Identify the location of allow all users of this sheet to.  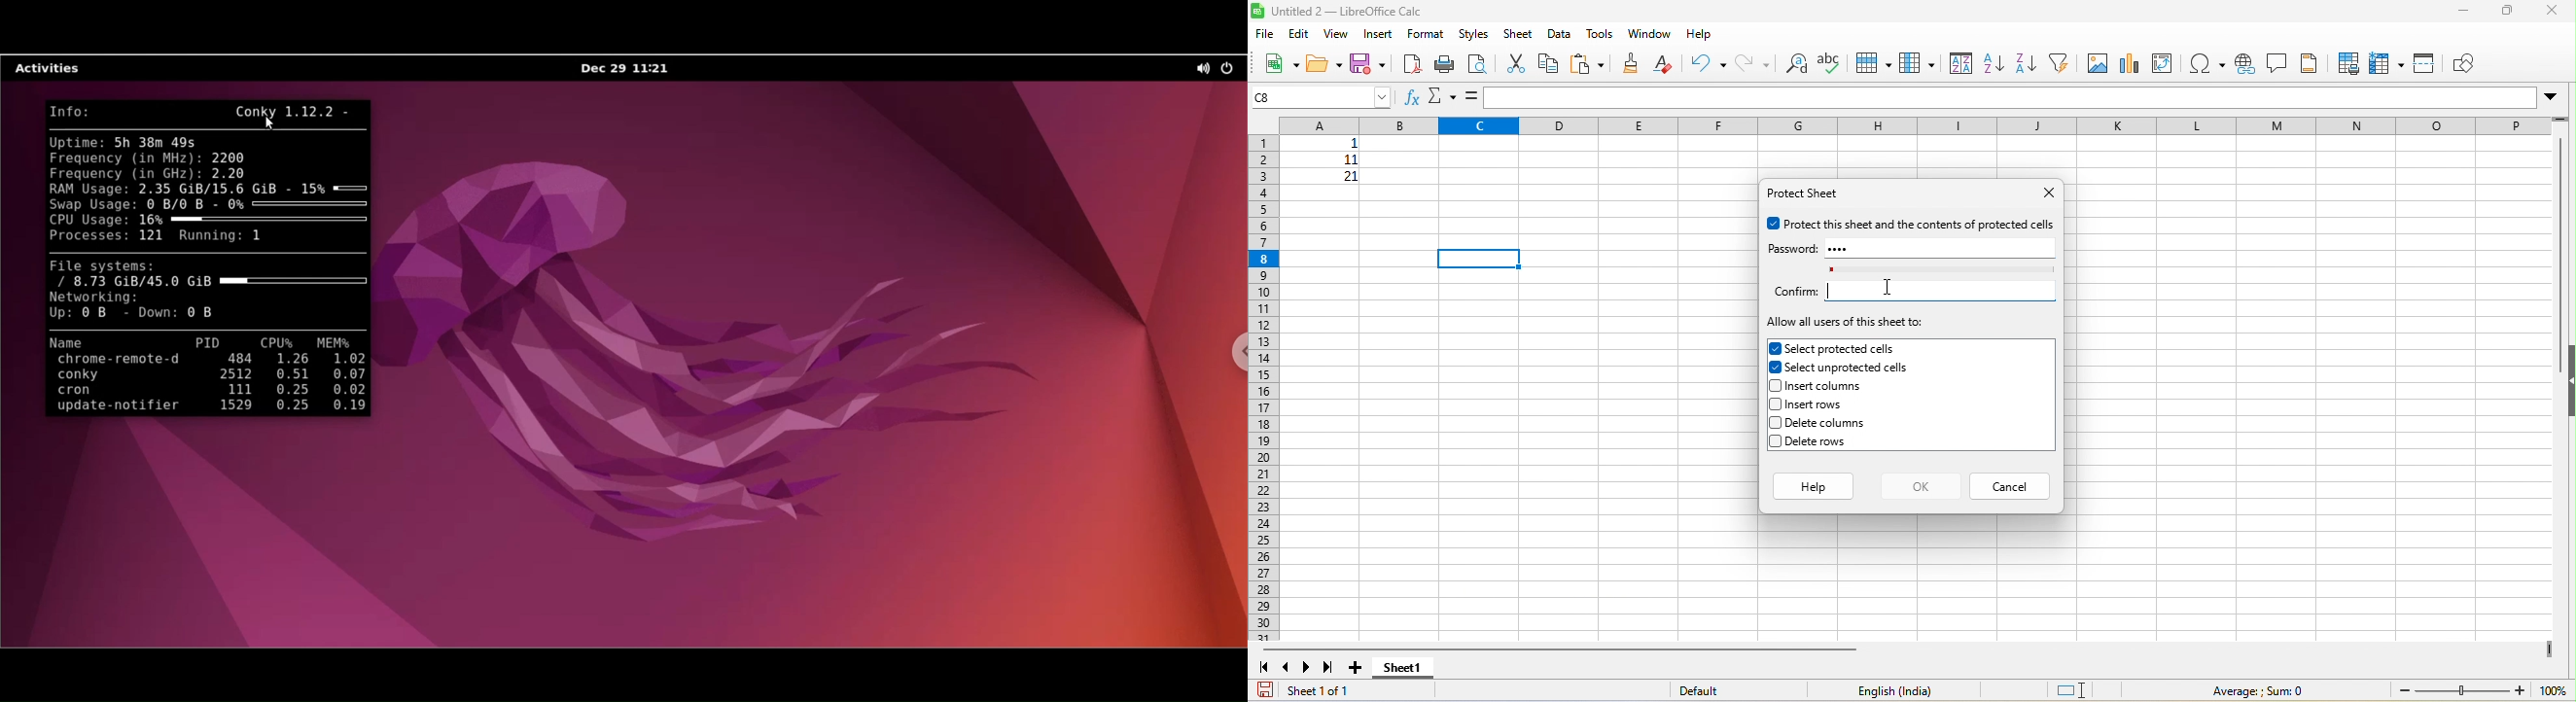
(1848, 324).